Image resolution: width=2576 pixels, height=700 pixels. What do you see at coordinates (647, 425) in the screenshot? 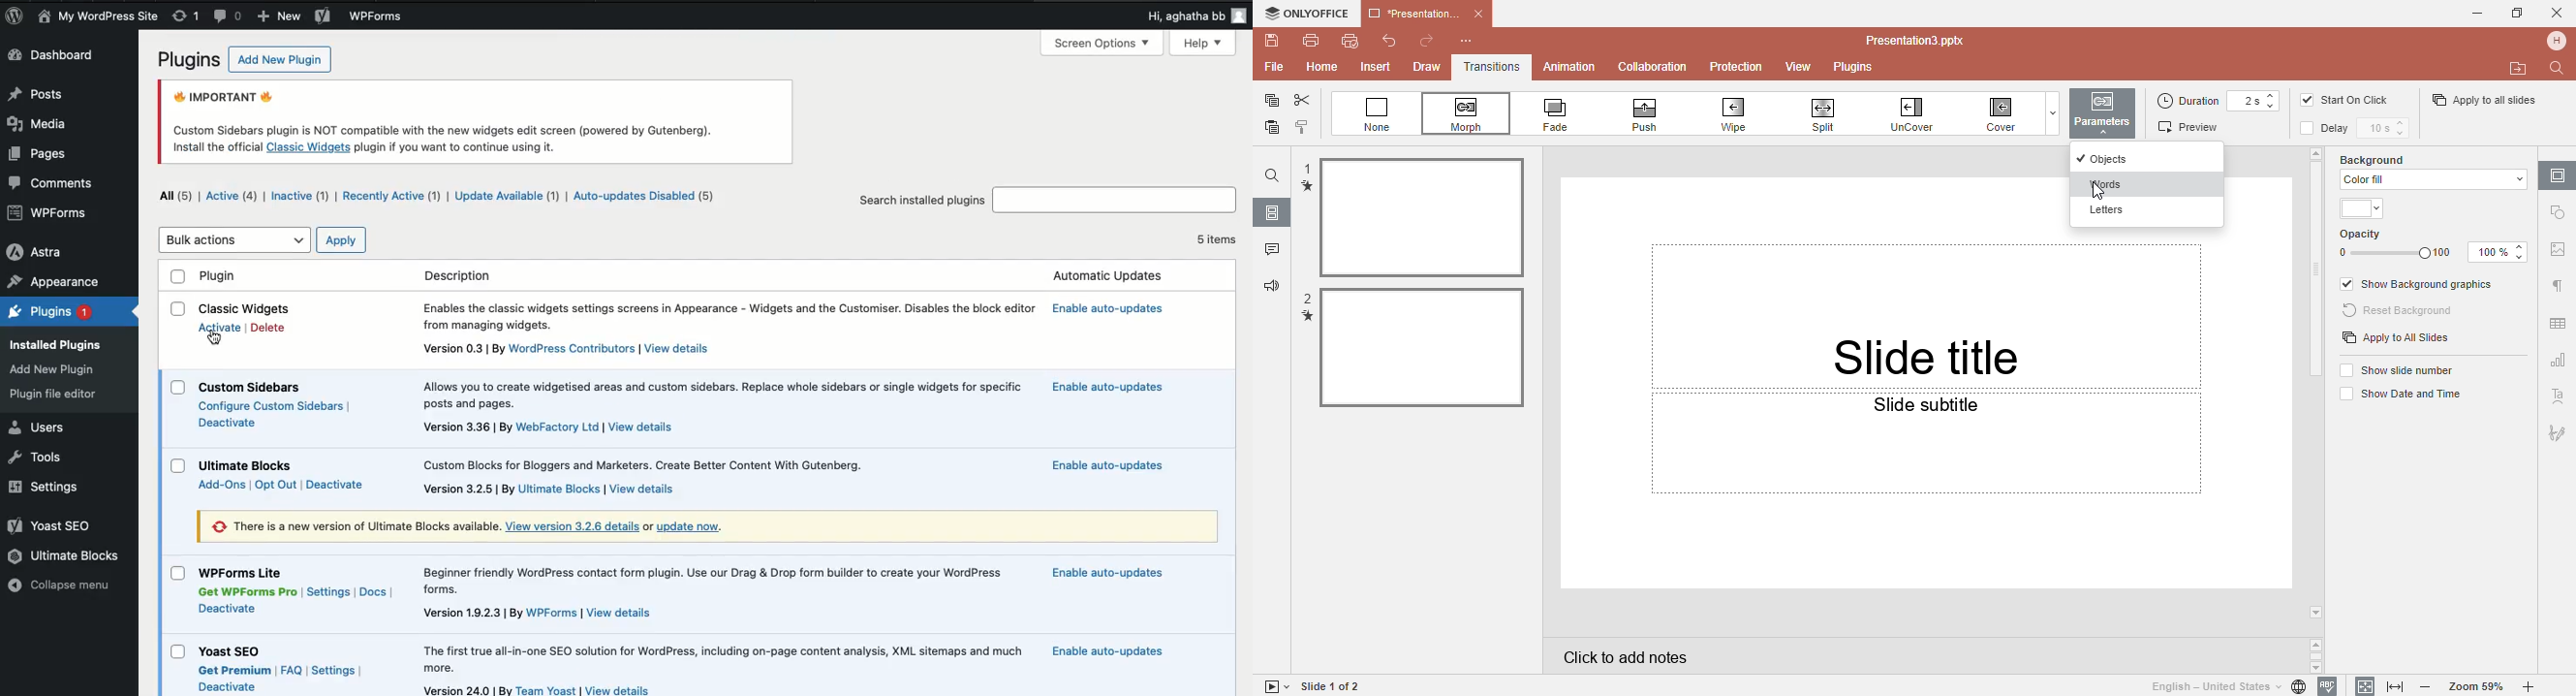
I see `view details` at bounding box center [647, 425].